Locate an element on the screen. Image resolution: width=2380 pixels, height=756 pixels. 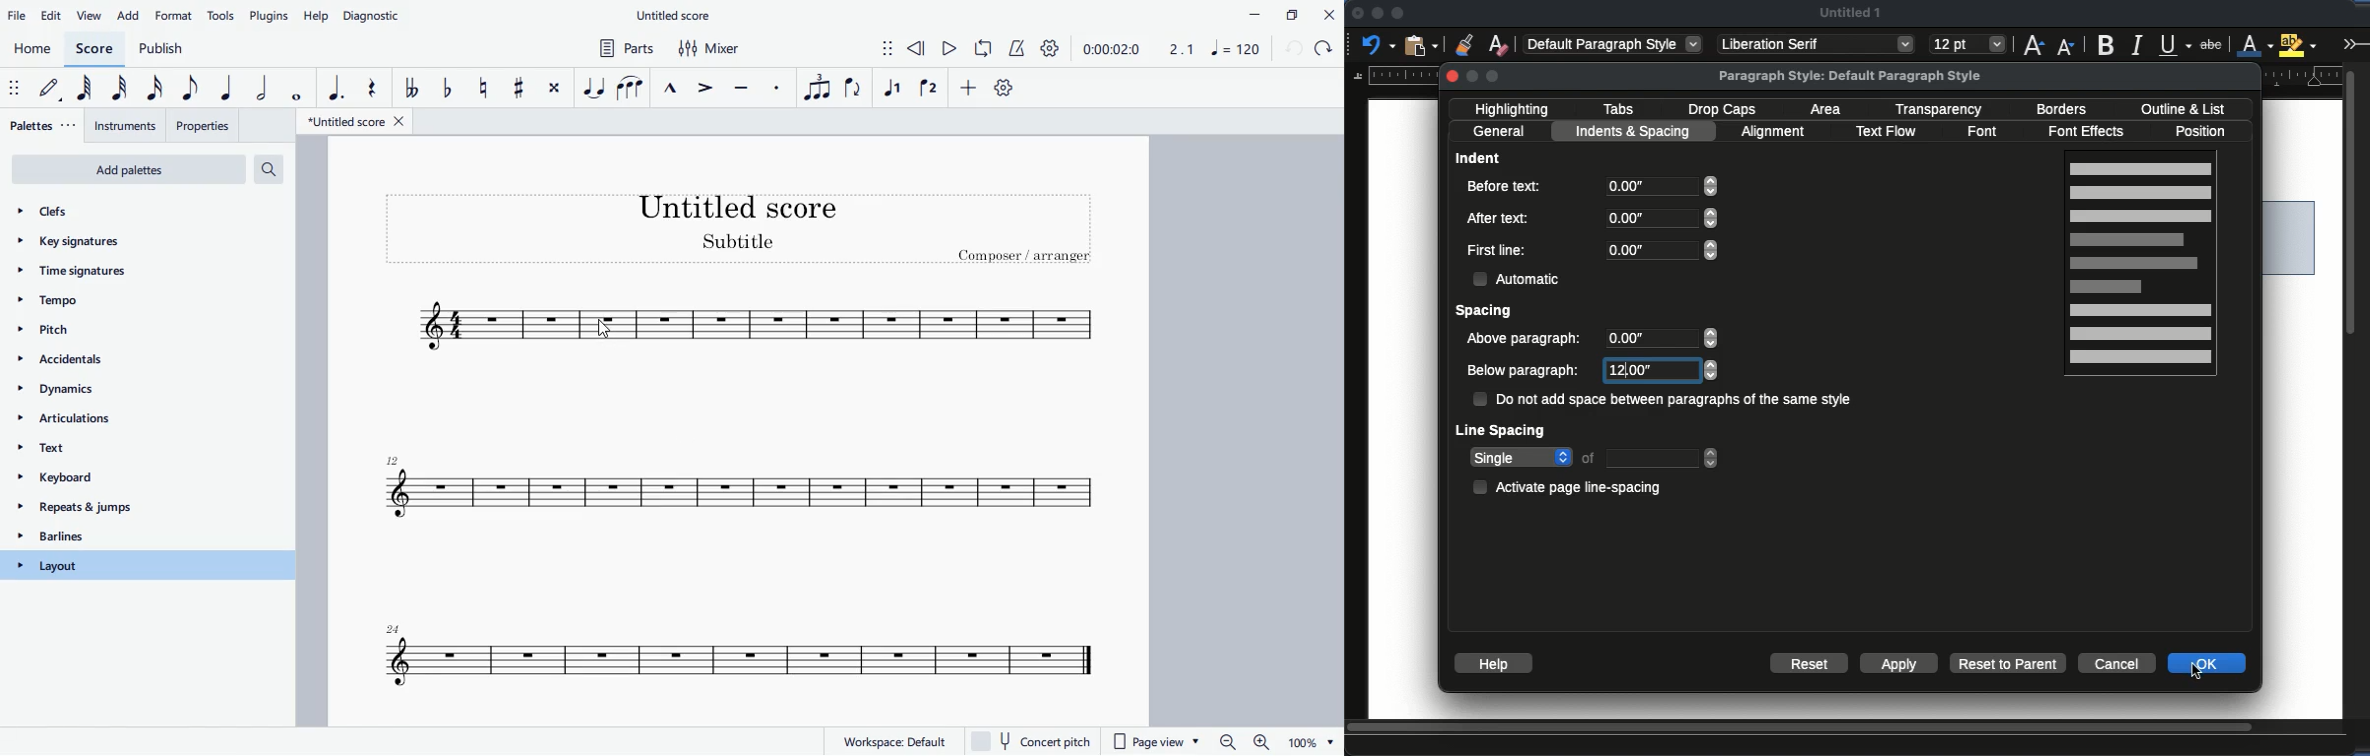
time signatures is located at coordinates (121, 277).